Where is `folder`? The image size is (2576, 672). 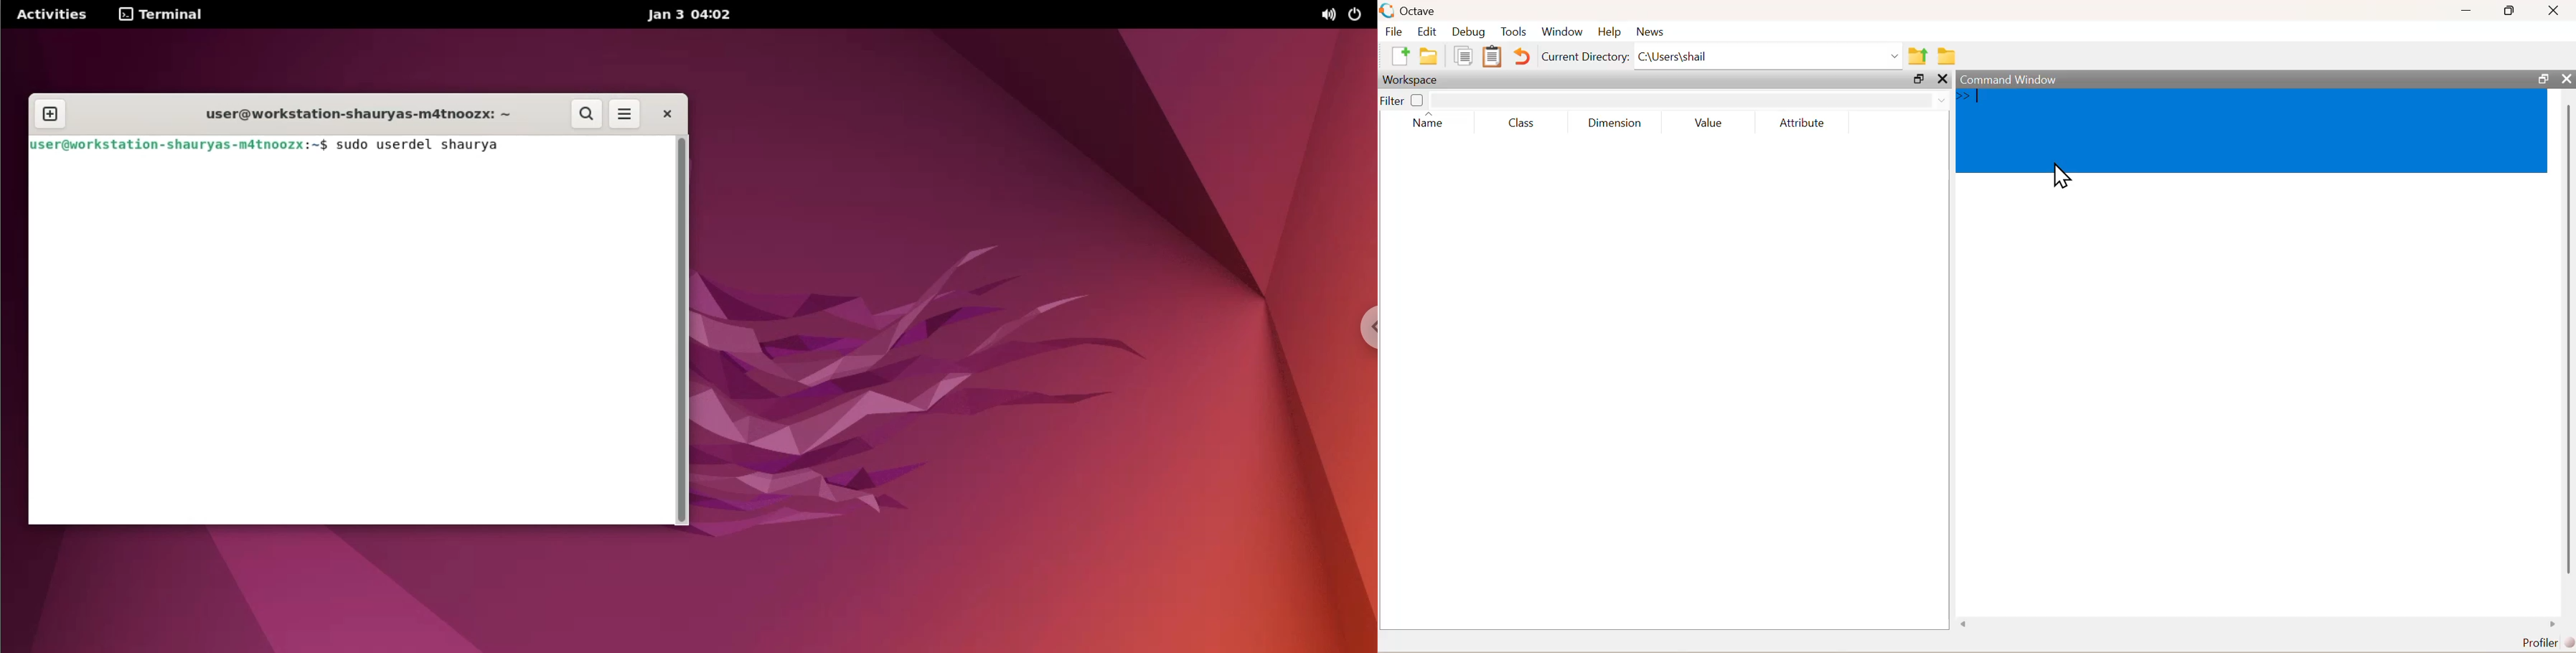
folder is located at coordinates (1948, 56).